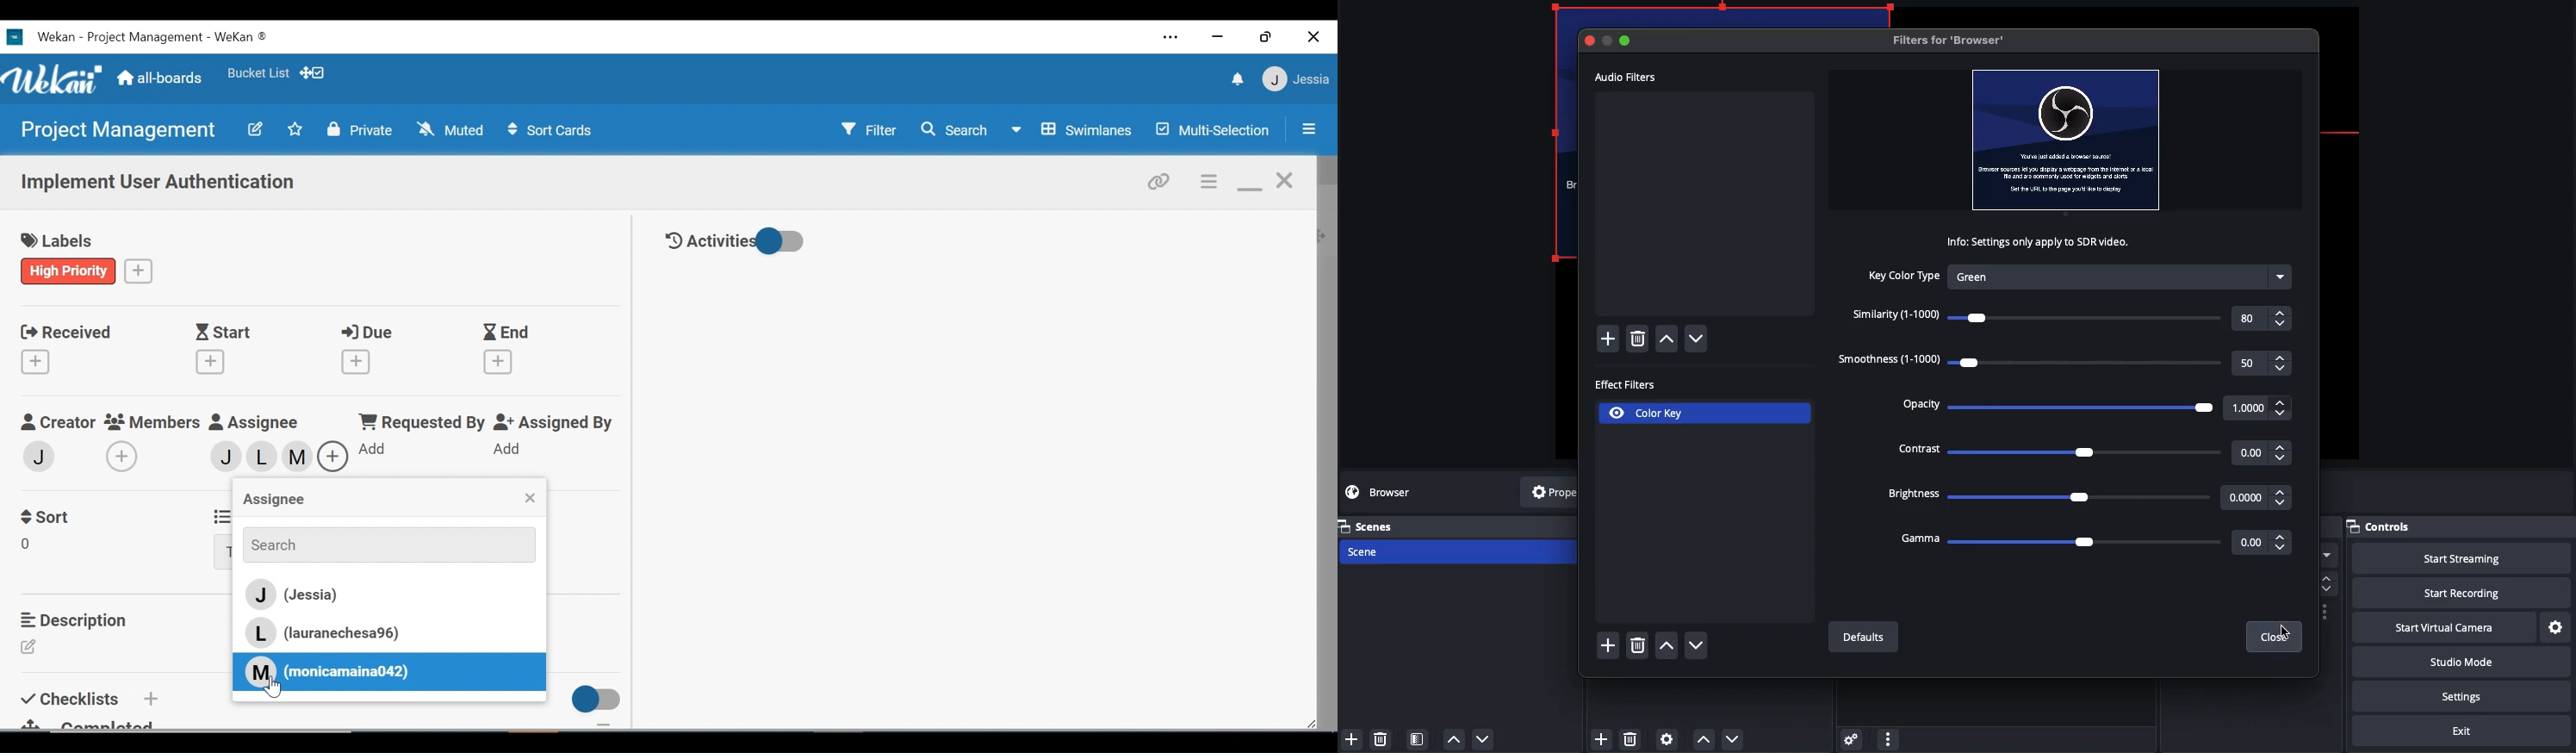 This screenshot has width=2576, height=756. I want to click on Scene, so click(1373, 551).